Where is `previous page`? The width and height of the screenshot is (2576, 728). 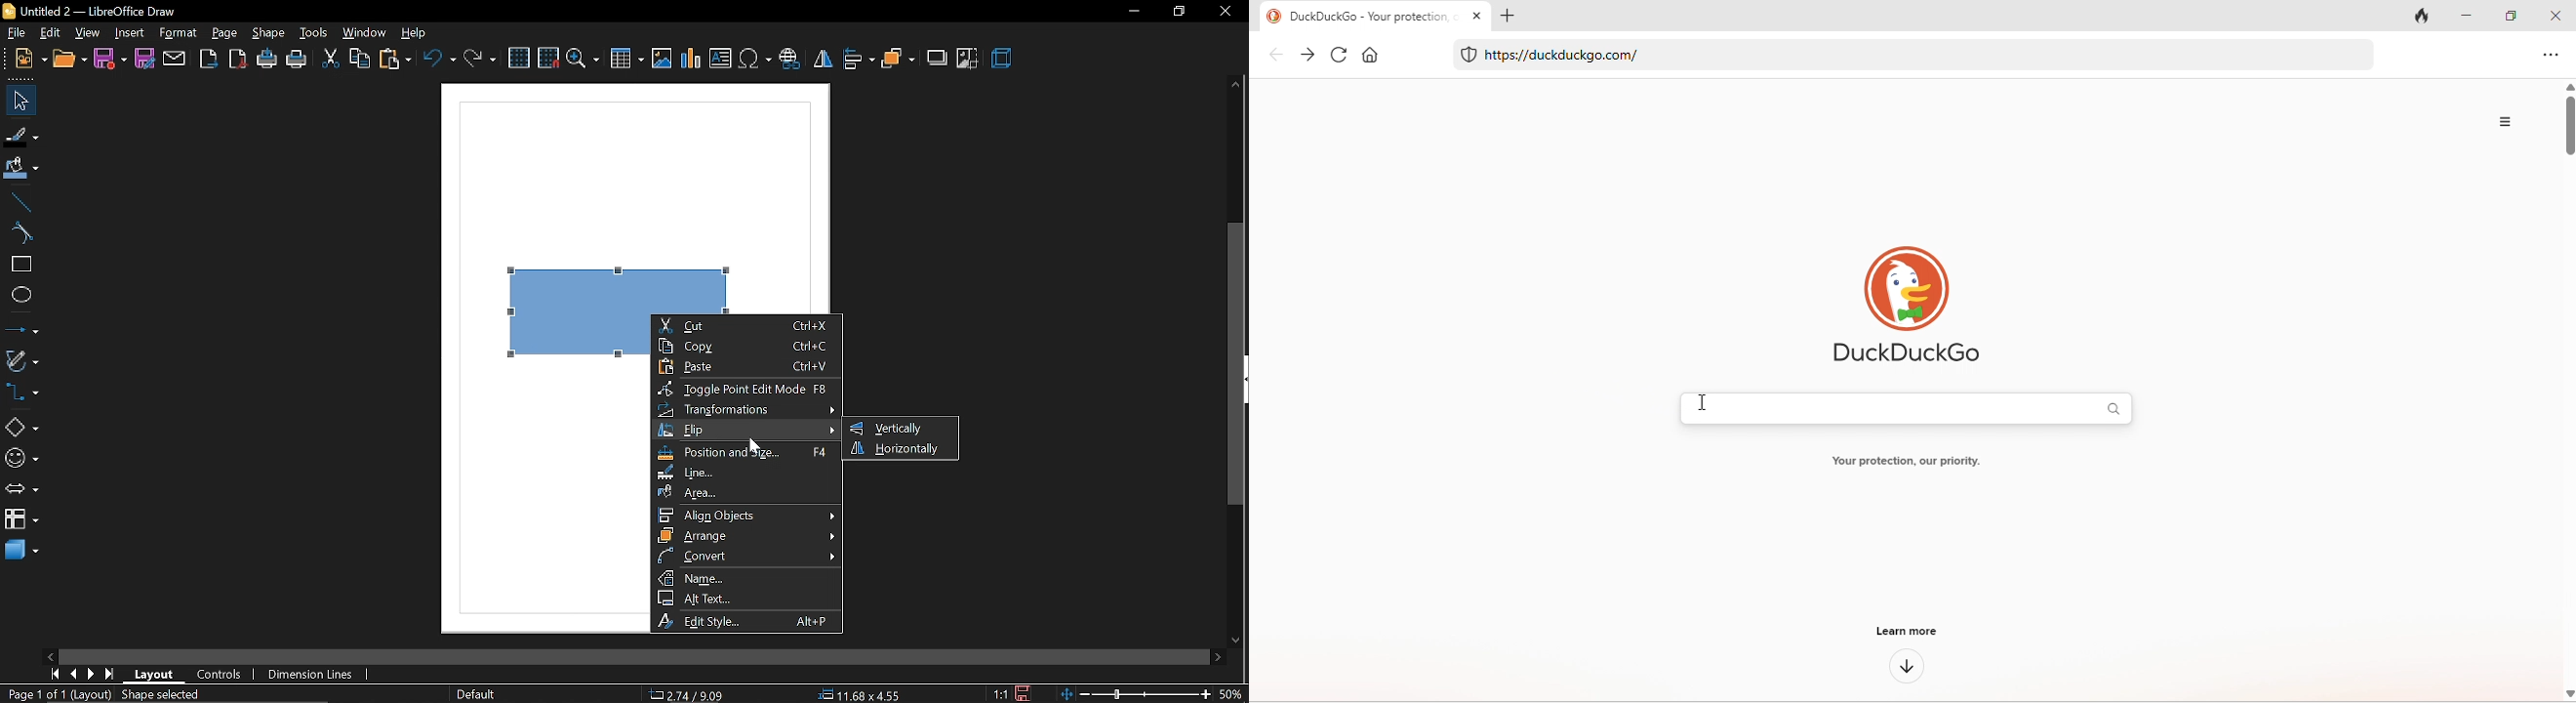
previous page is located at coordinates (75, 675).